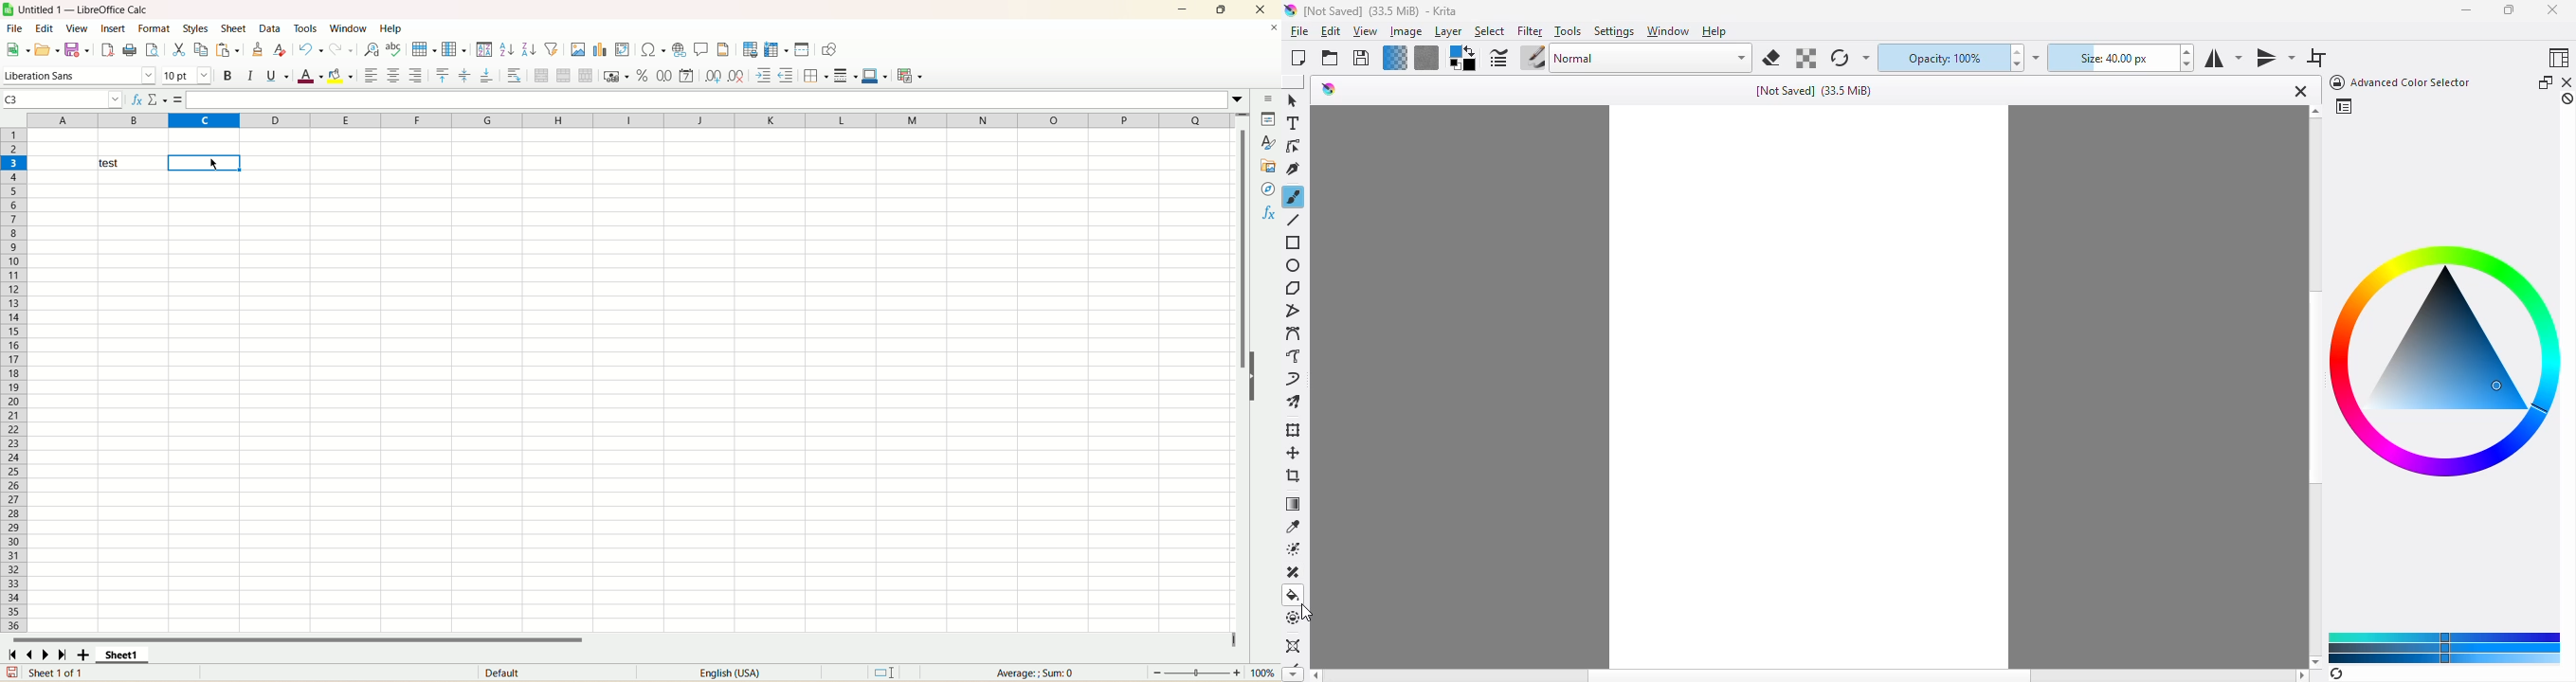  I want to click on pivot table, so click(622, 49).